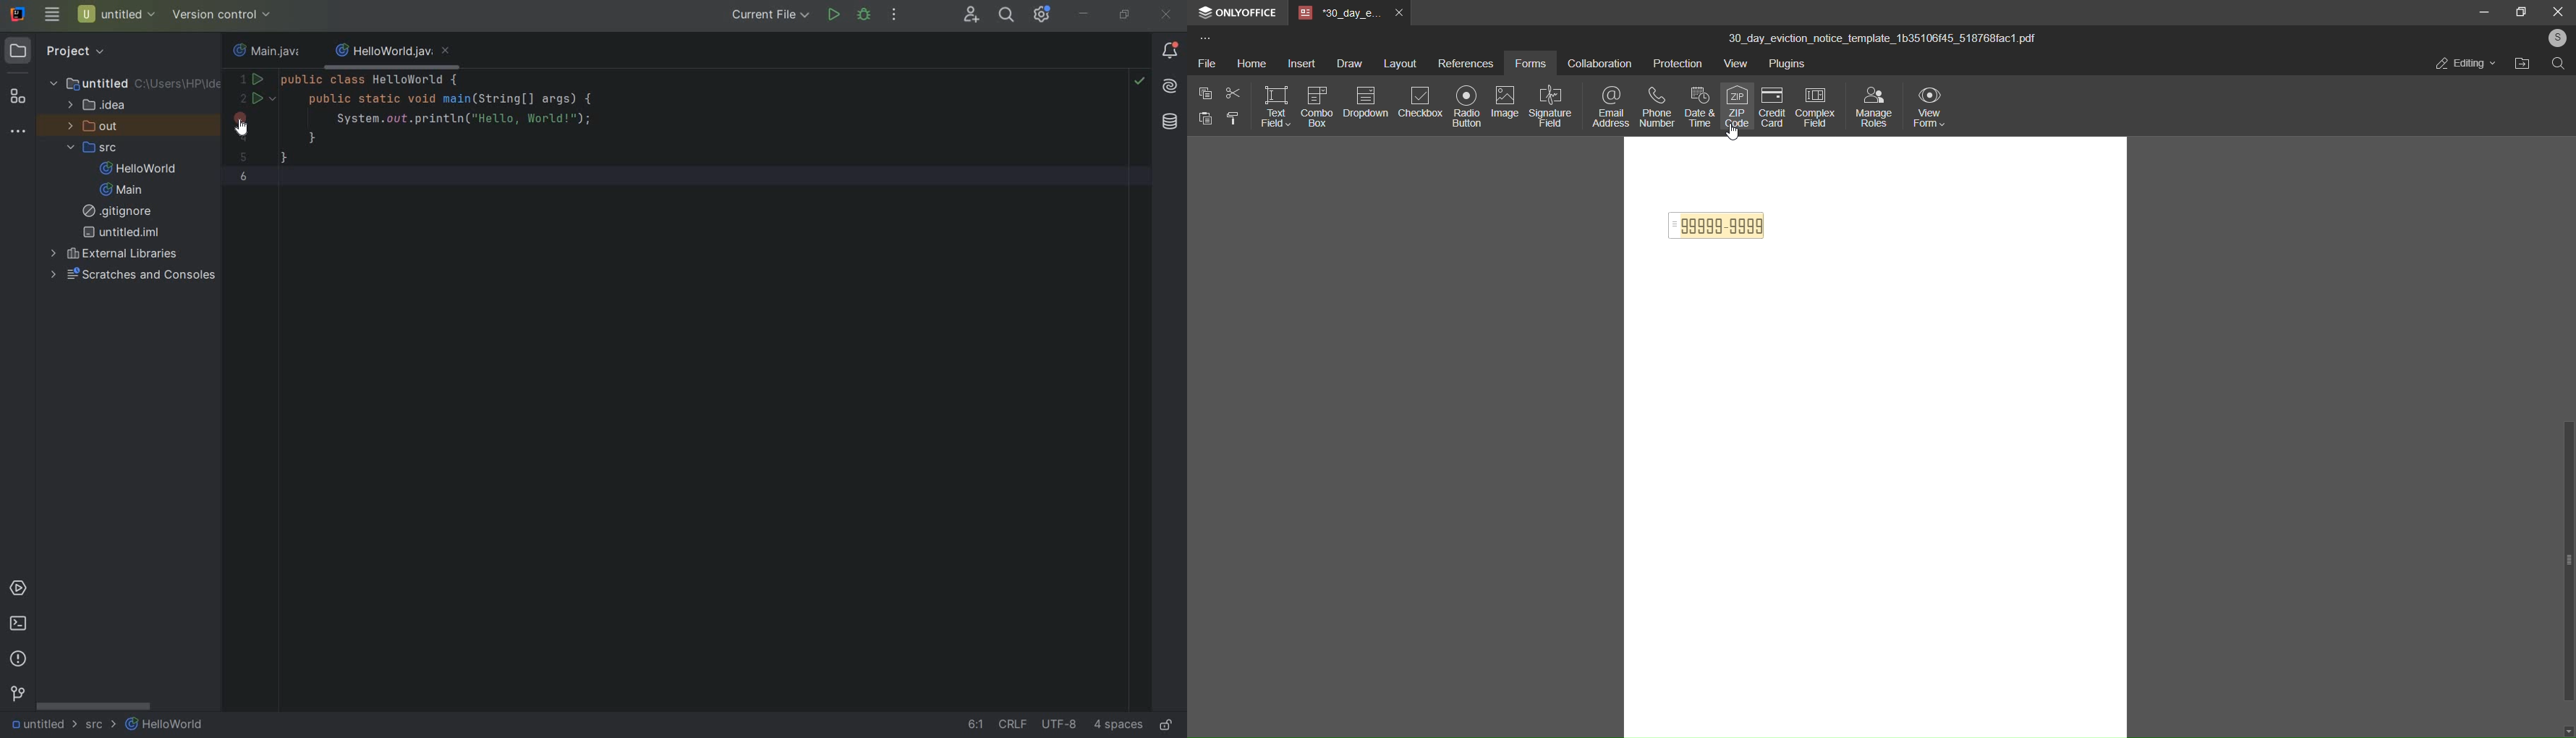  I want to click on search, so click(2557, 64).